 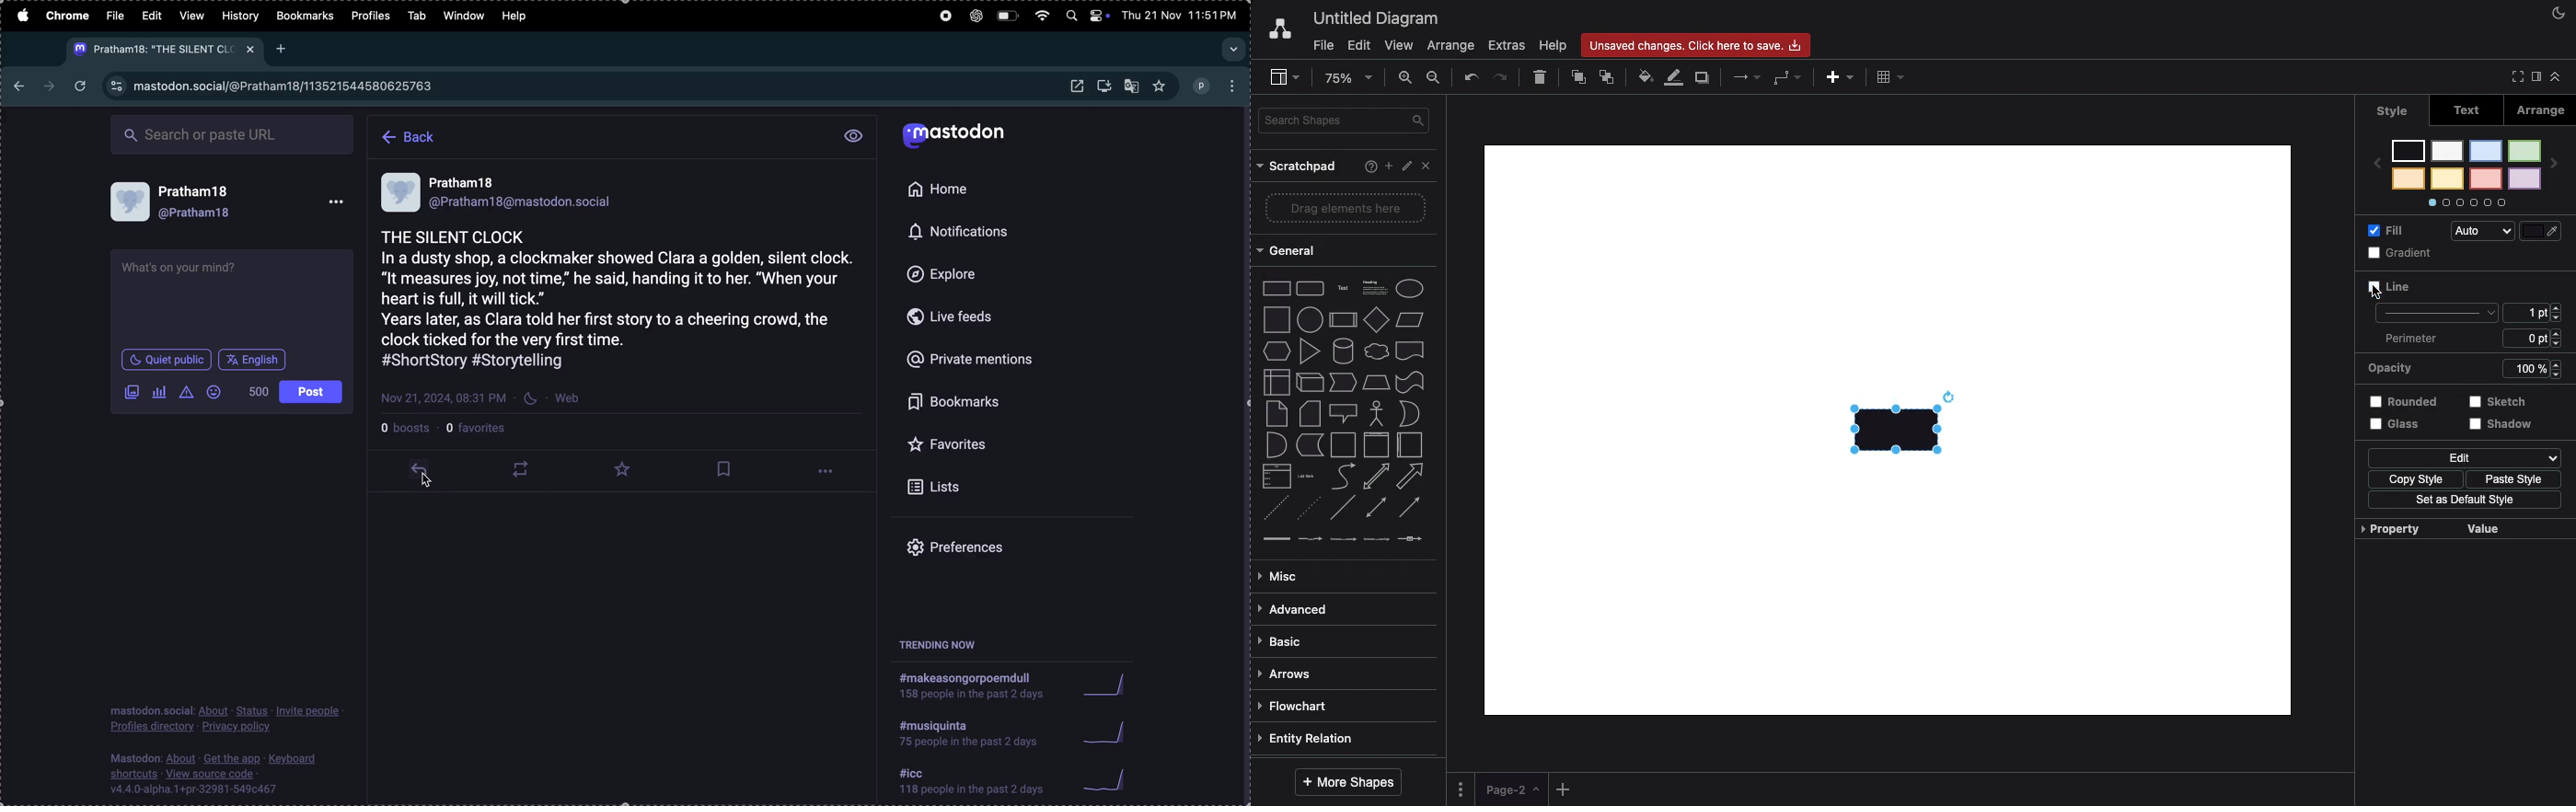 I want to click on To back, so click(x=1607, y=78).